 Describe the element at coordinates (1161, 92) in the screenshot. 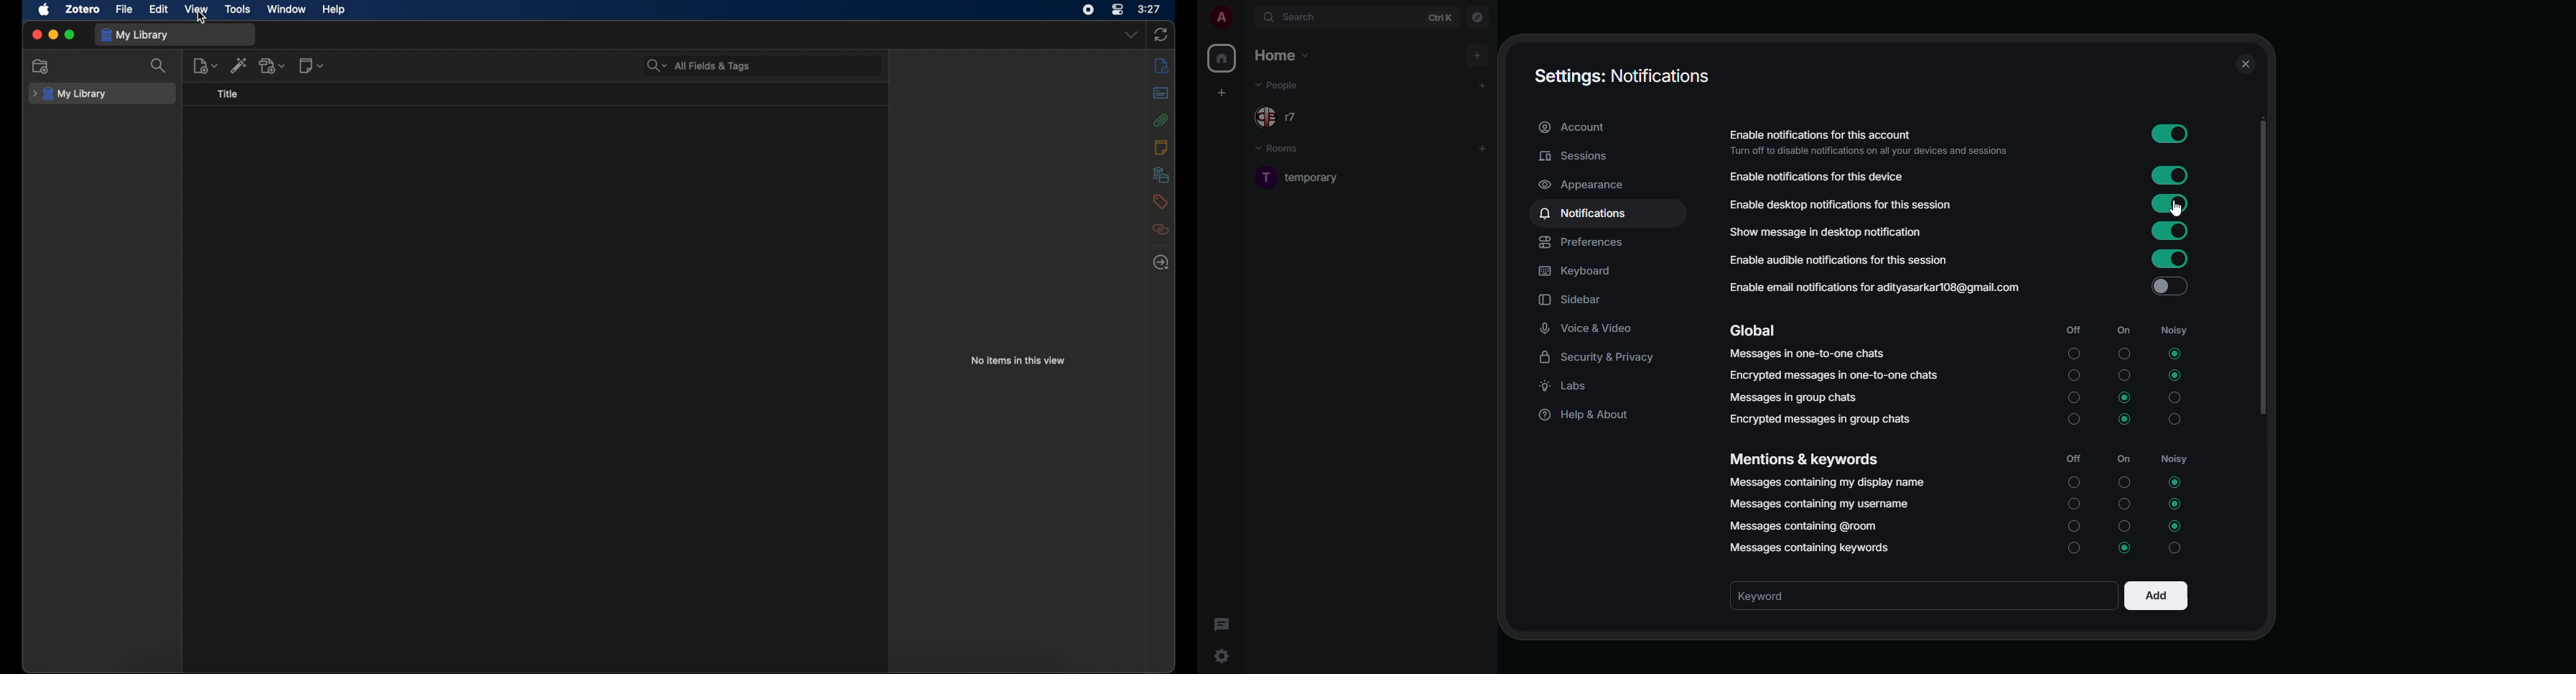

I see `abstract` at that location.